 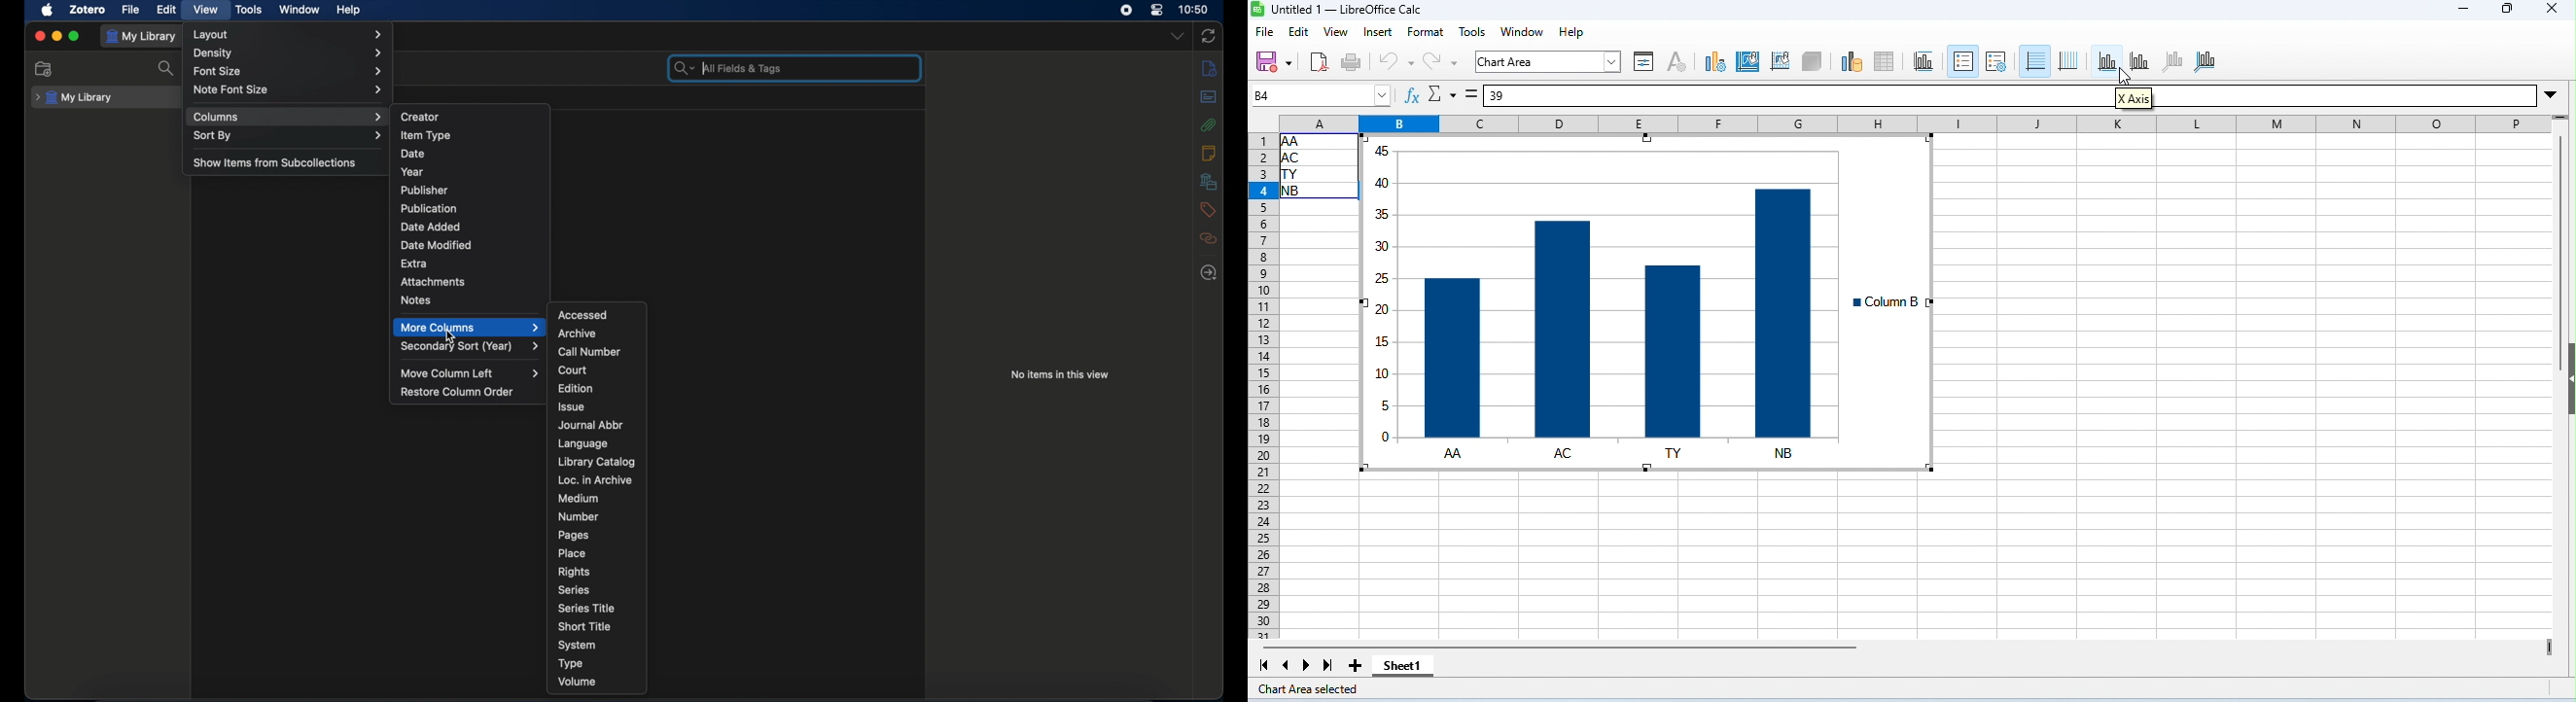 What do you see at coordinates (1210, 272) in the screenshot?
I see `locate` at bounding box center [1210, 272].